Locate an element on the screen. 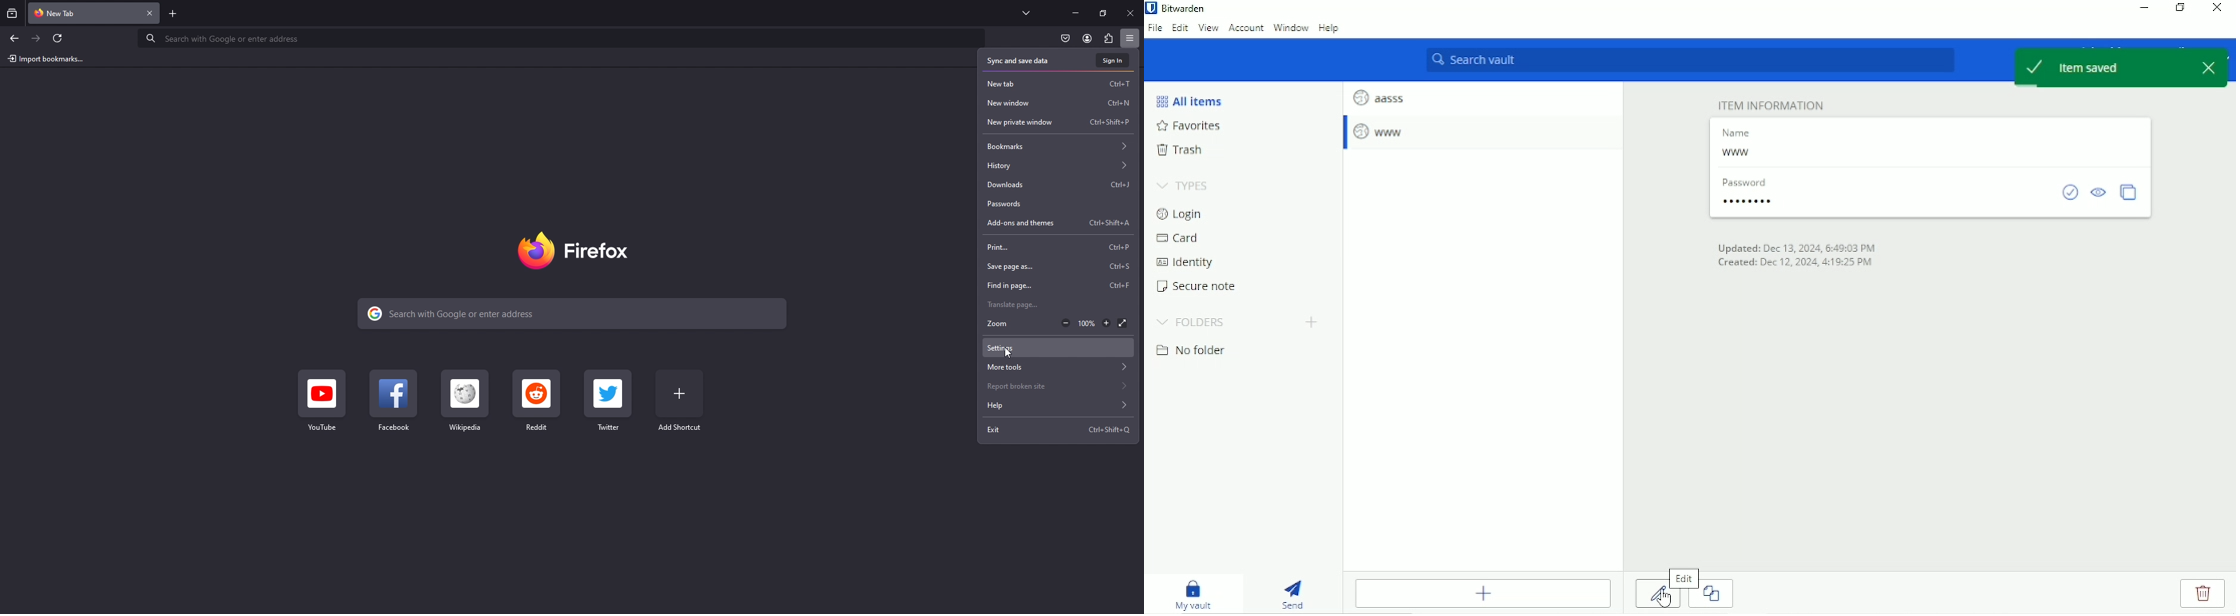 The image size is (2240, 616). Item information is located at coordinates (1765, 102).